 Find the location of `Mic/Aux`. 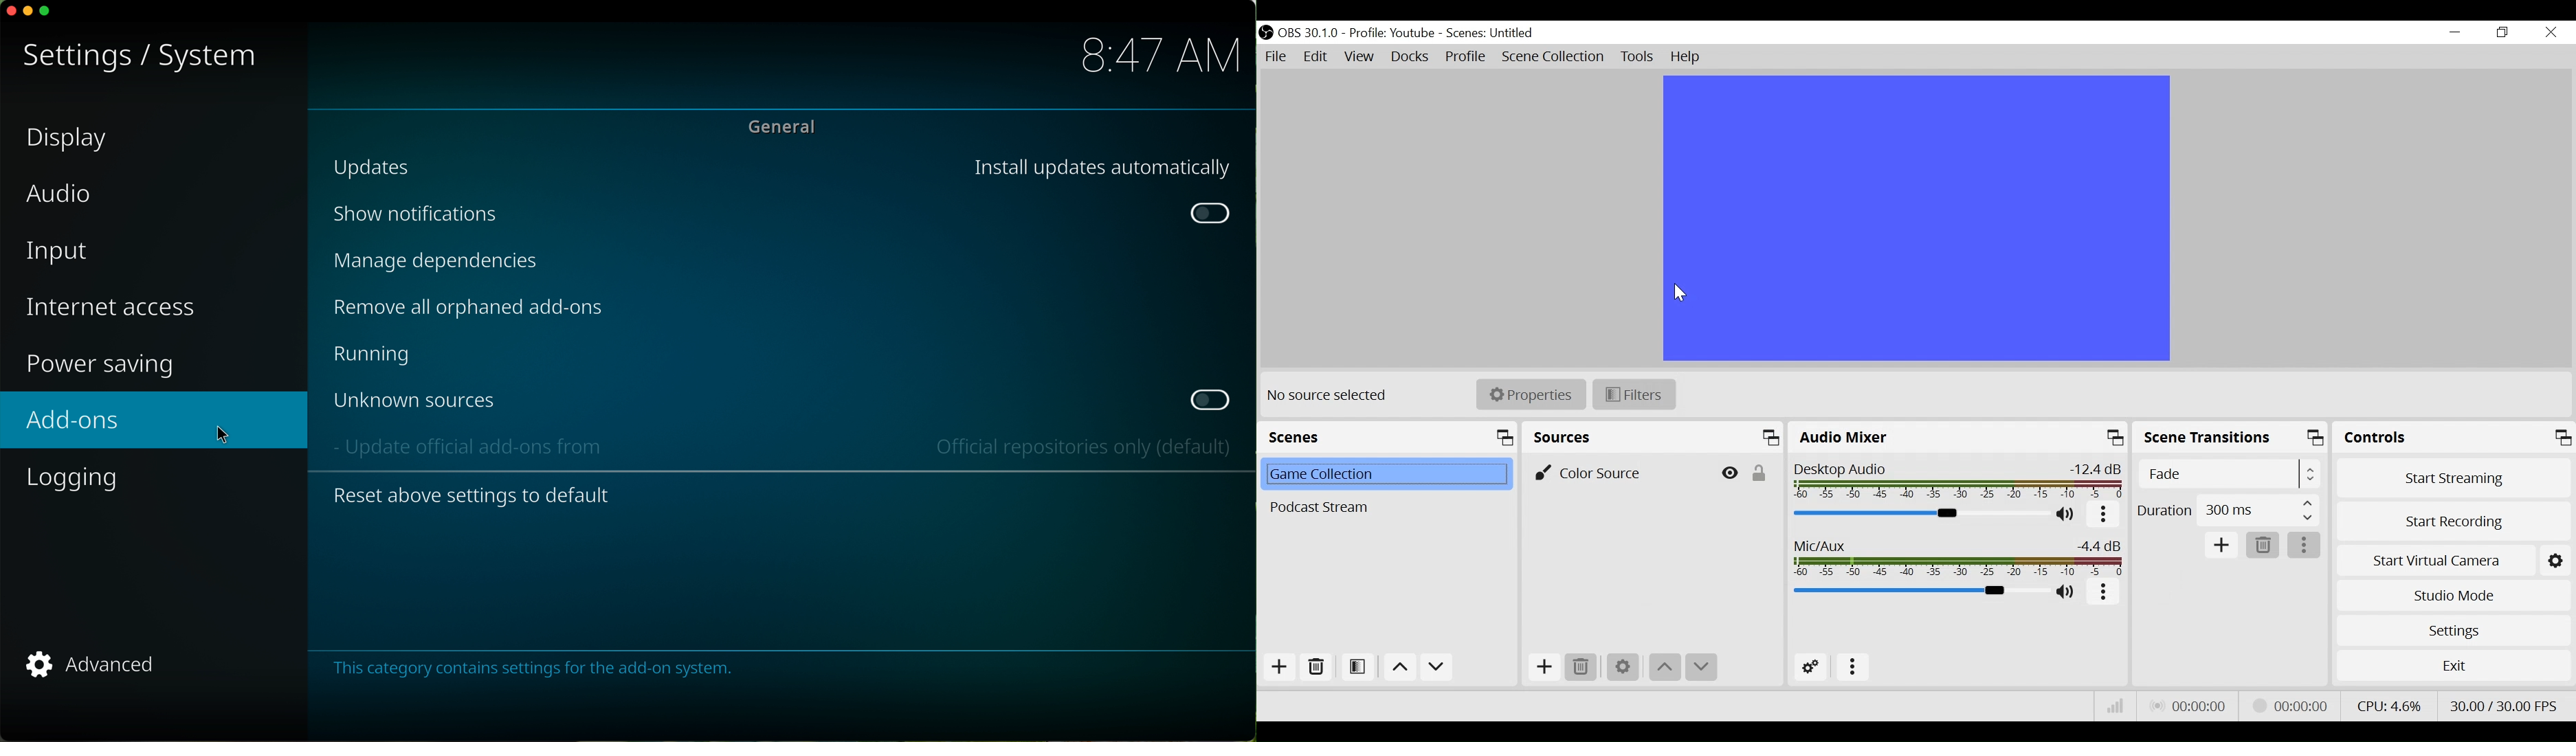

Mic/Aux is located at coordinates (1959, 556).